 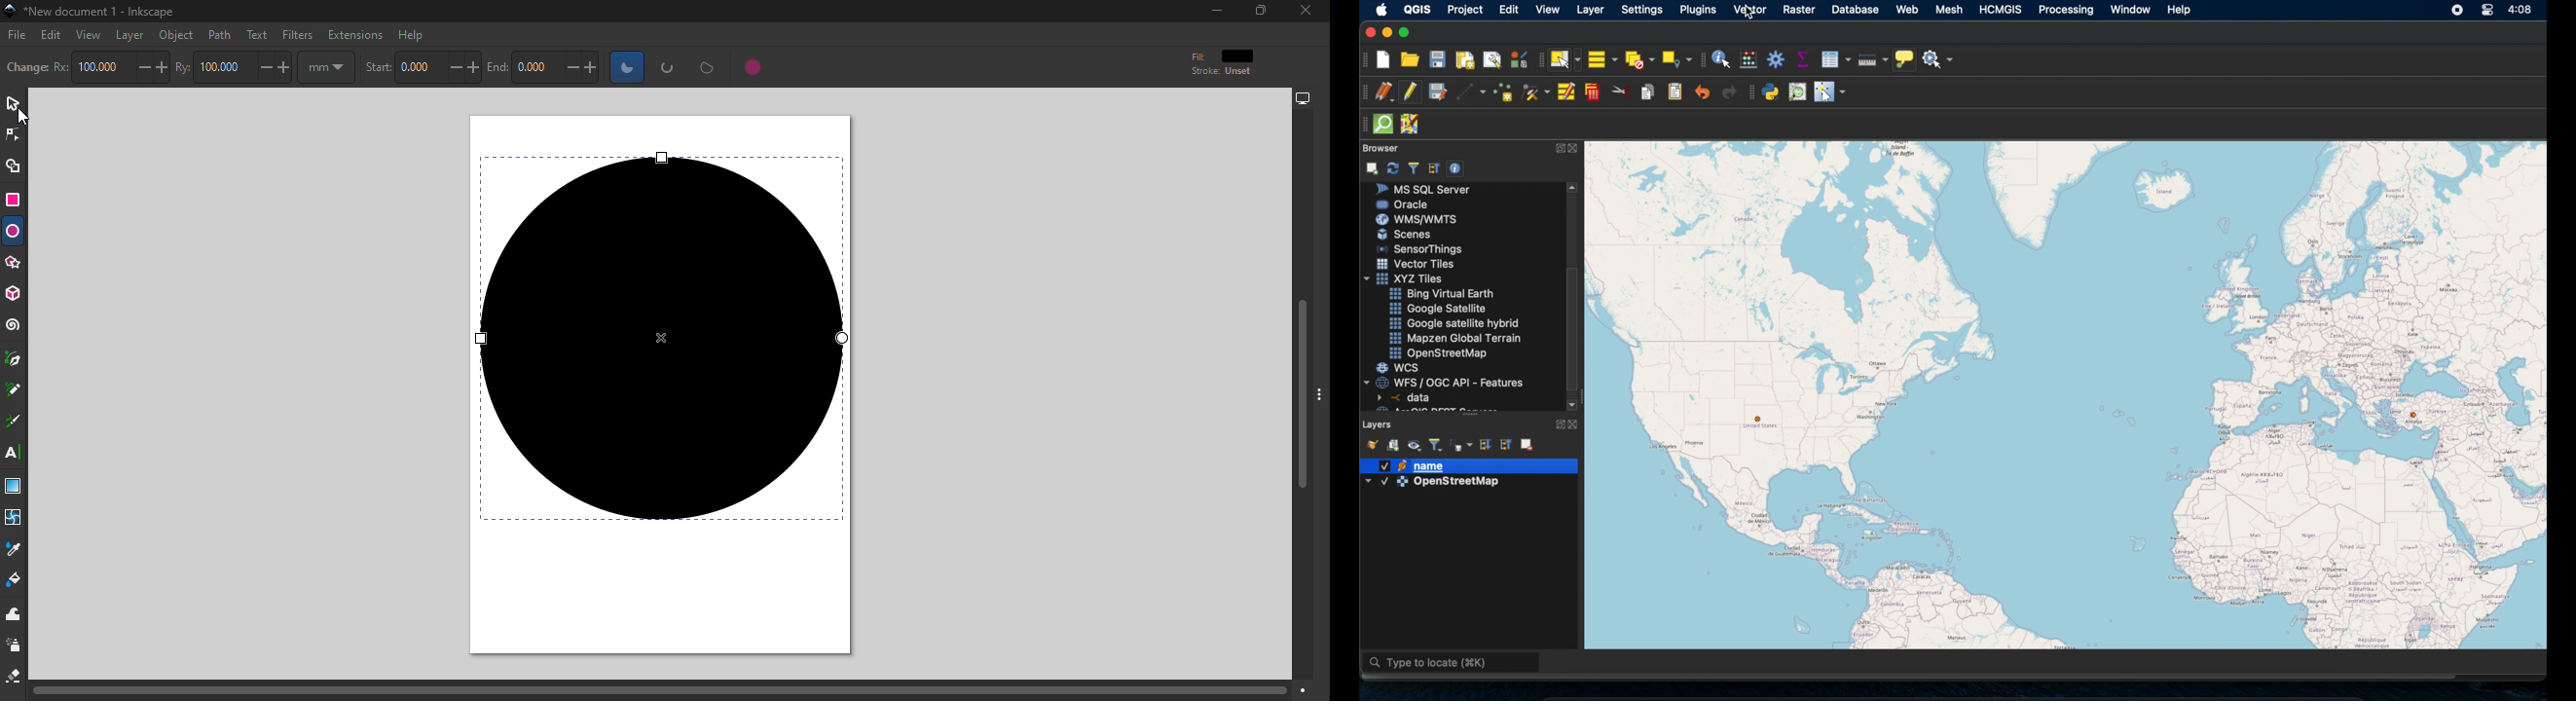 I want to click on paste features, so click(x=1675, y=91).